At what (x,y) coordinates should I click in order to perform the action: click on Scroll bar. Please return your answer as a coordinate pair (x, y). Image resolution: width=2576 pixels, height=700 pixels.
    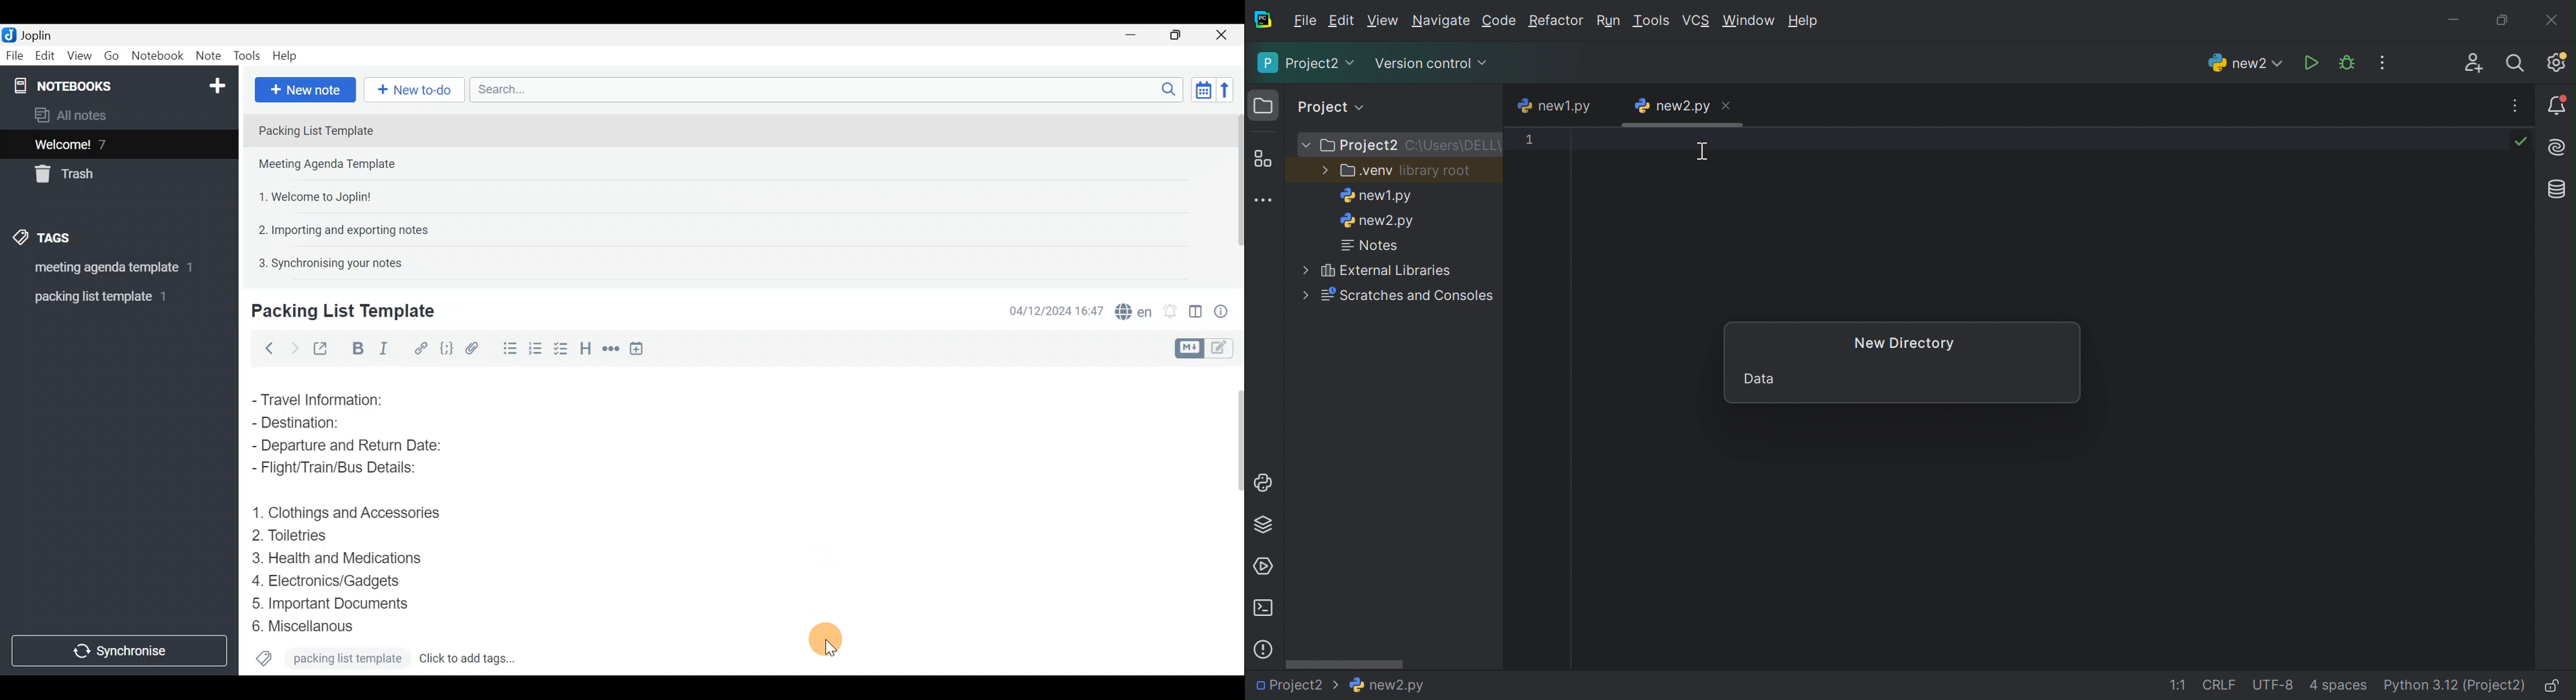
    Looking at the image, I should click on (1233, 519).